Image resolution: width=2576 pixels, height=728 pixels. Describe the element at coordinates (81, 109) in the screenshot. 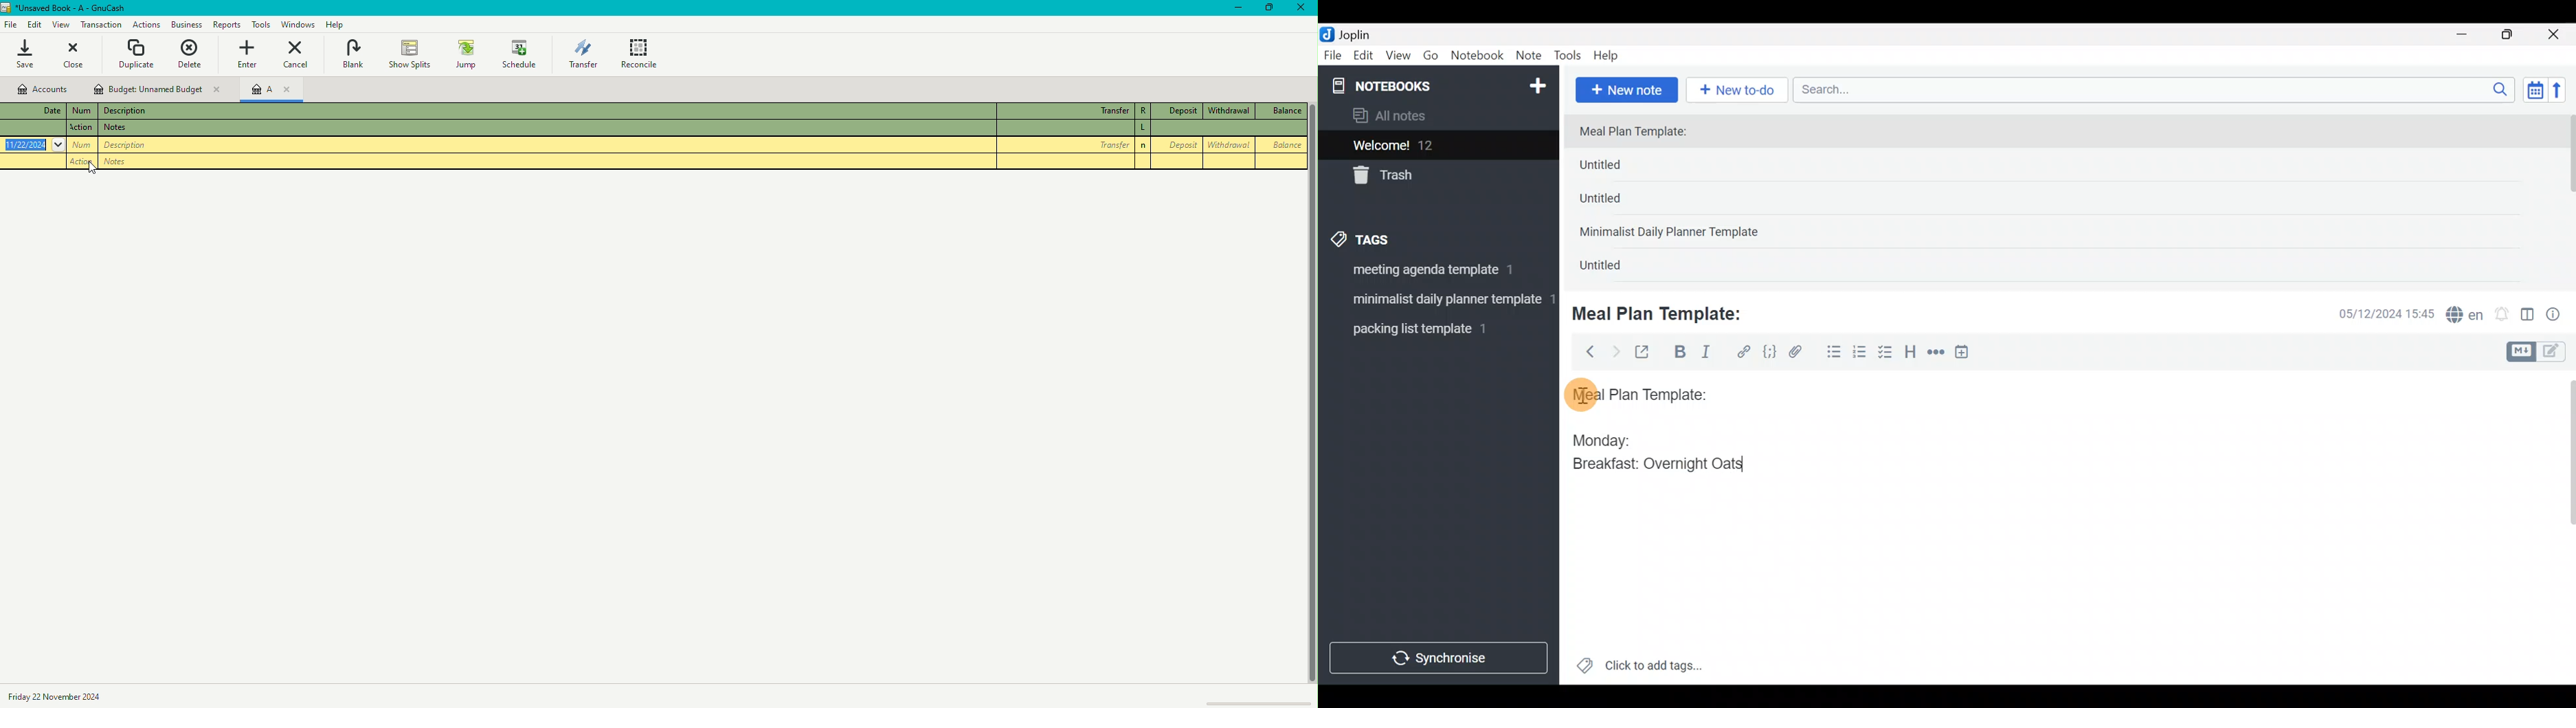

I see `Num` at that location.